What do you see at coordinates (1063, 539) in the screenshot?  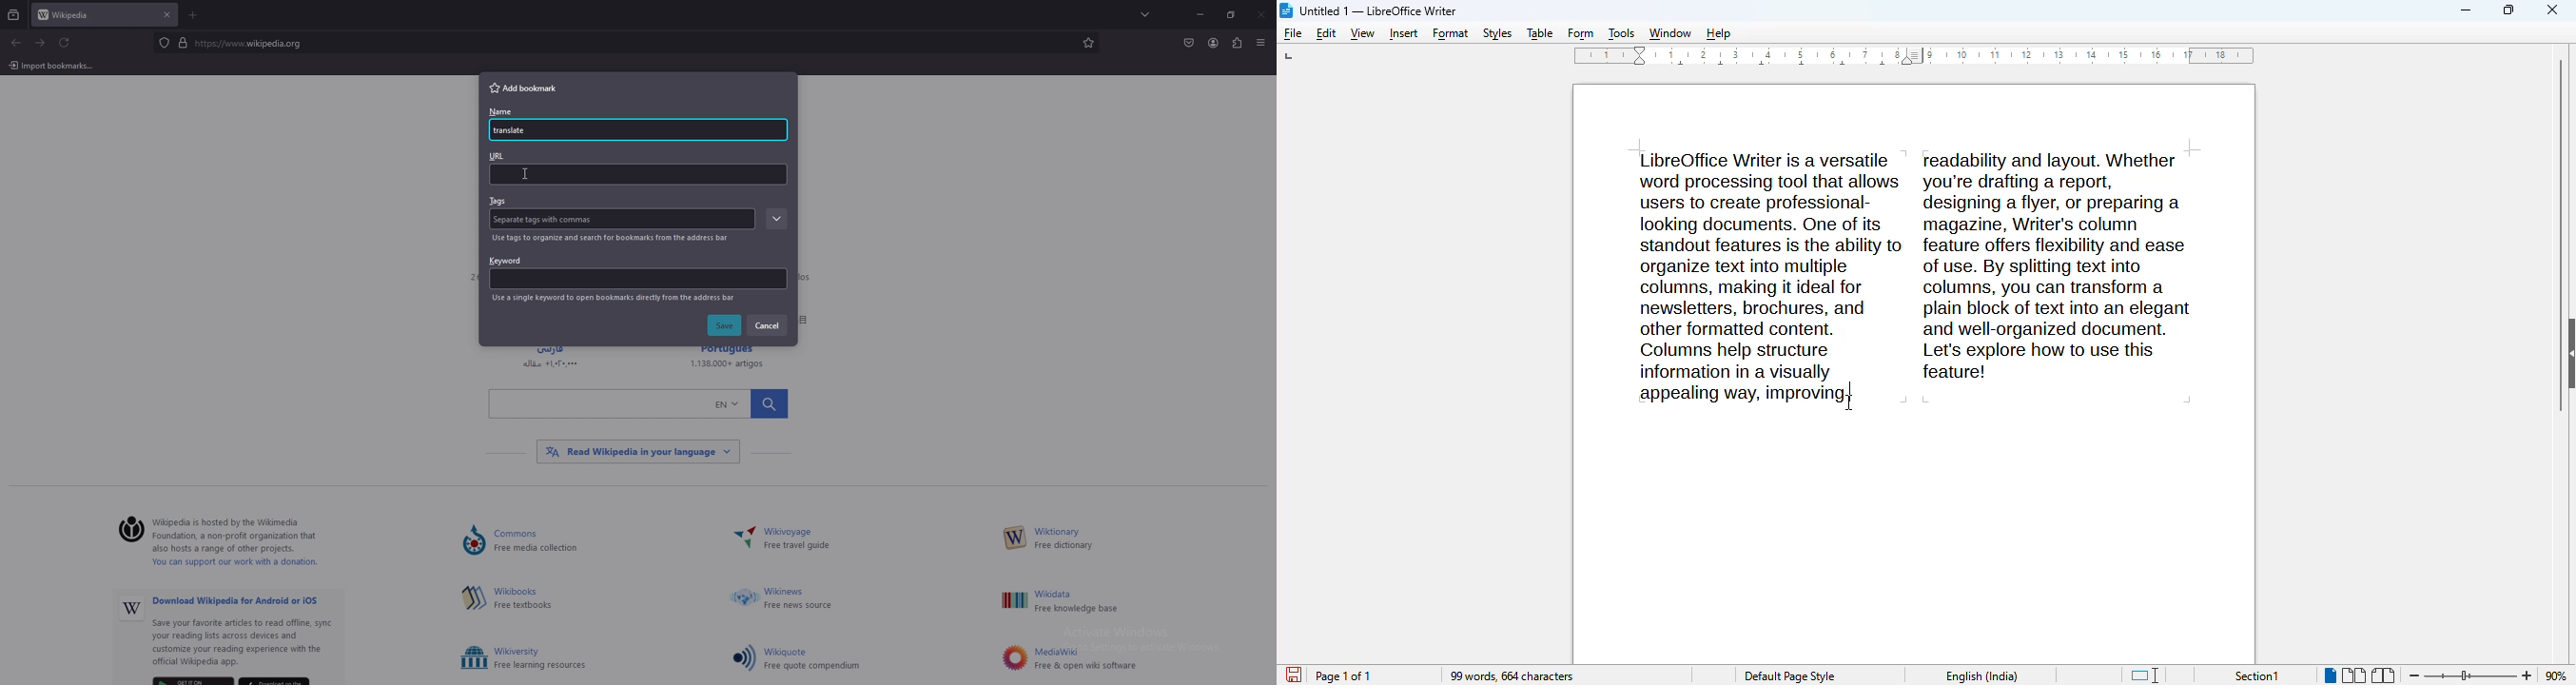 I see `W—
Free dictionary` at bounding box center [1063, 539].